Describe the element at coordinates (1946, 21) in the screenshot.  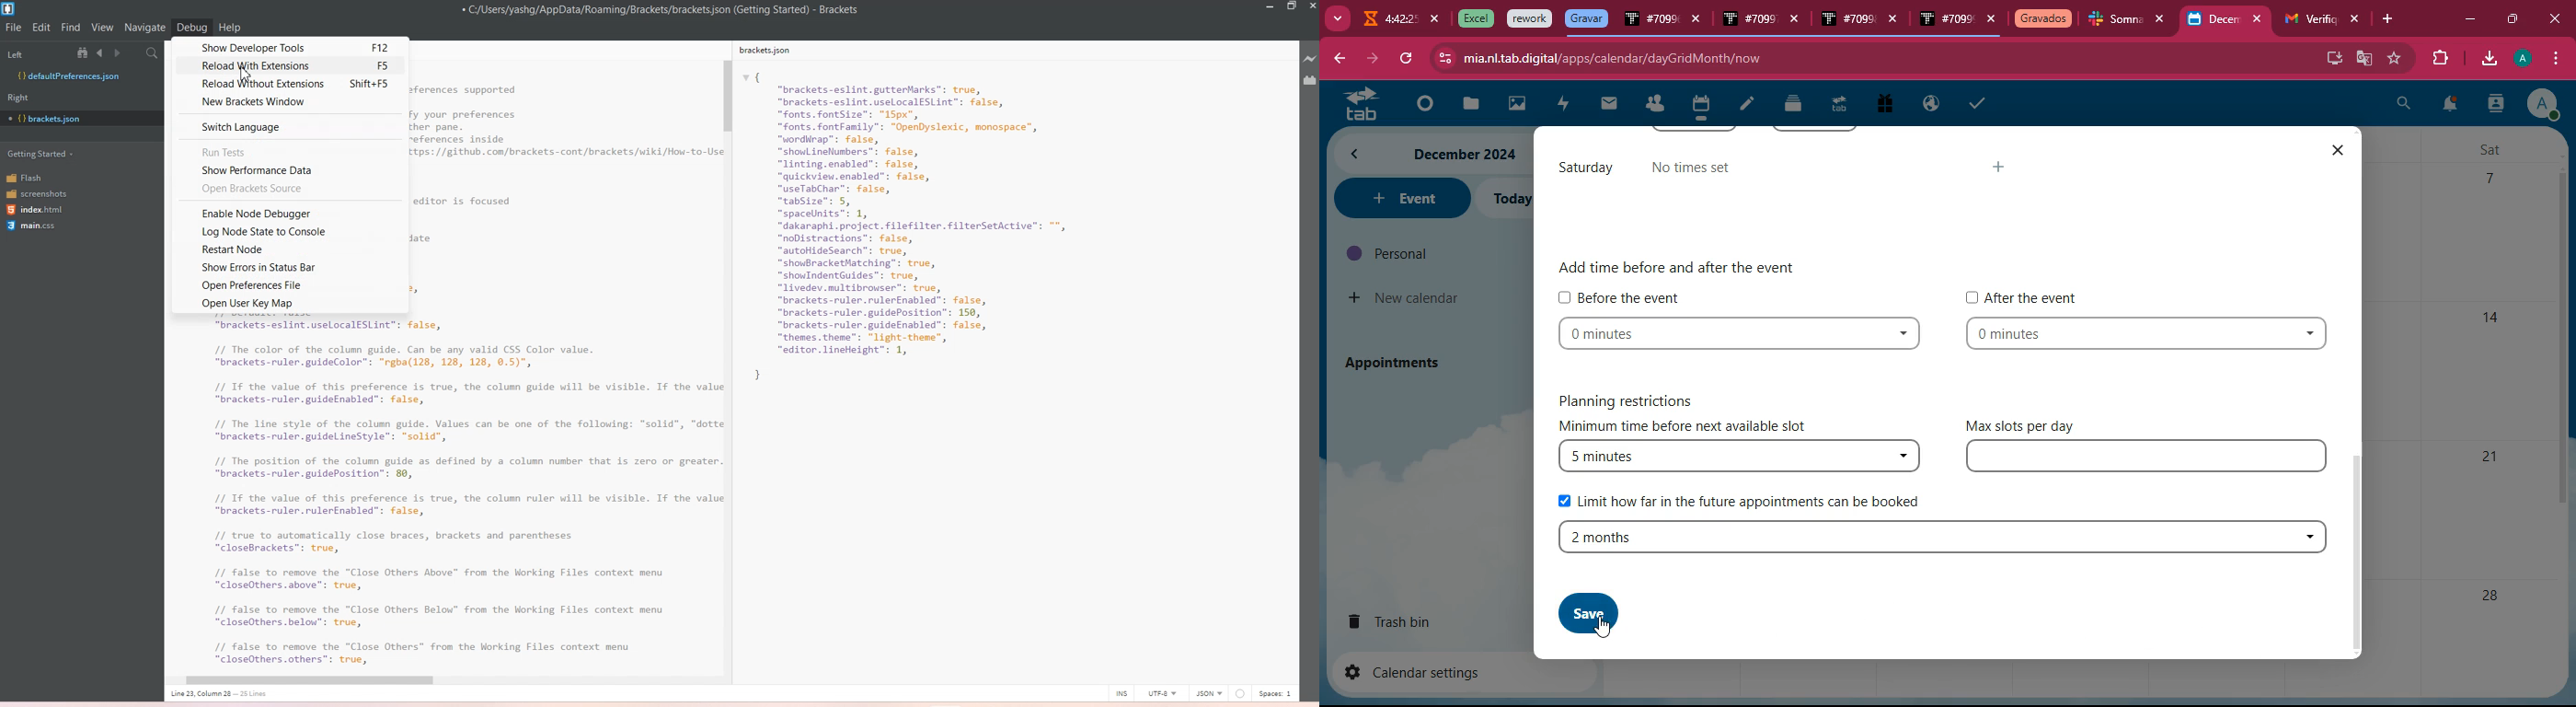
I see `tab` at that location.